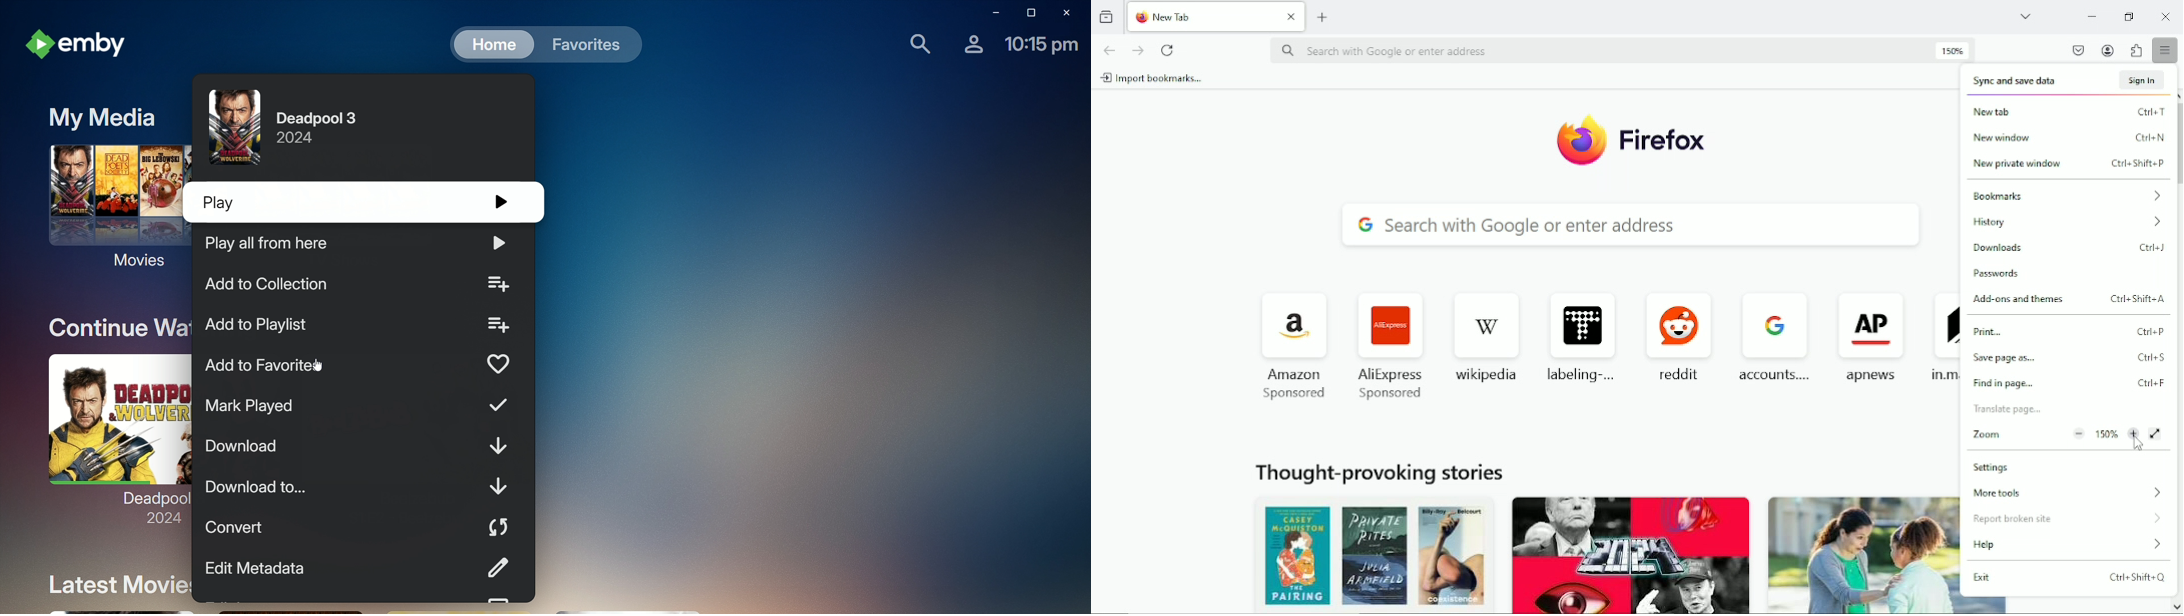 This screenshot has width=2184, height=616. Describe the element at coordinates (1298, 336) in the screenshot. I see `amazon` at that location.